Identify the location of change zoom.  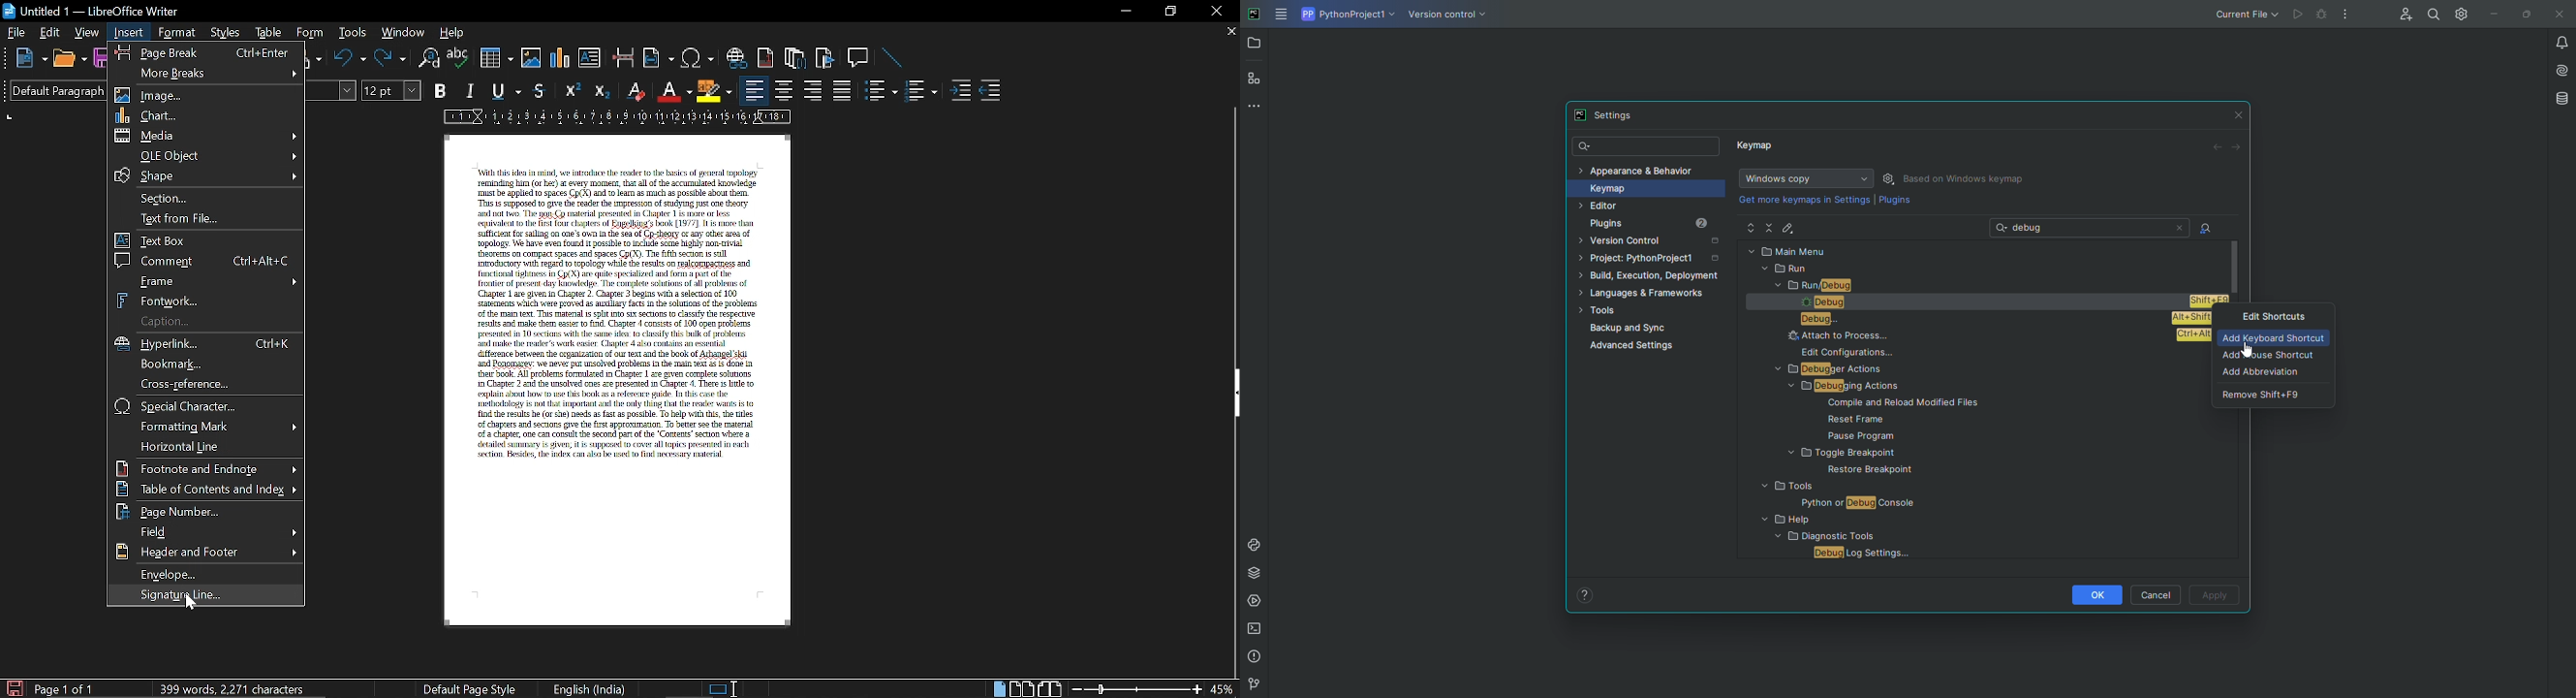
(1133, 689).